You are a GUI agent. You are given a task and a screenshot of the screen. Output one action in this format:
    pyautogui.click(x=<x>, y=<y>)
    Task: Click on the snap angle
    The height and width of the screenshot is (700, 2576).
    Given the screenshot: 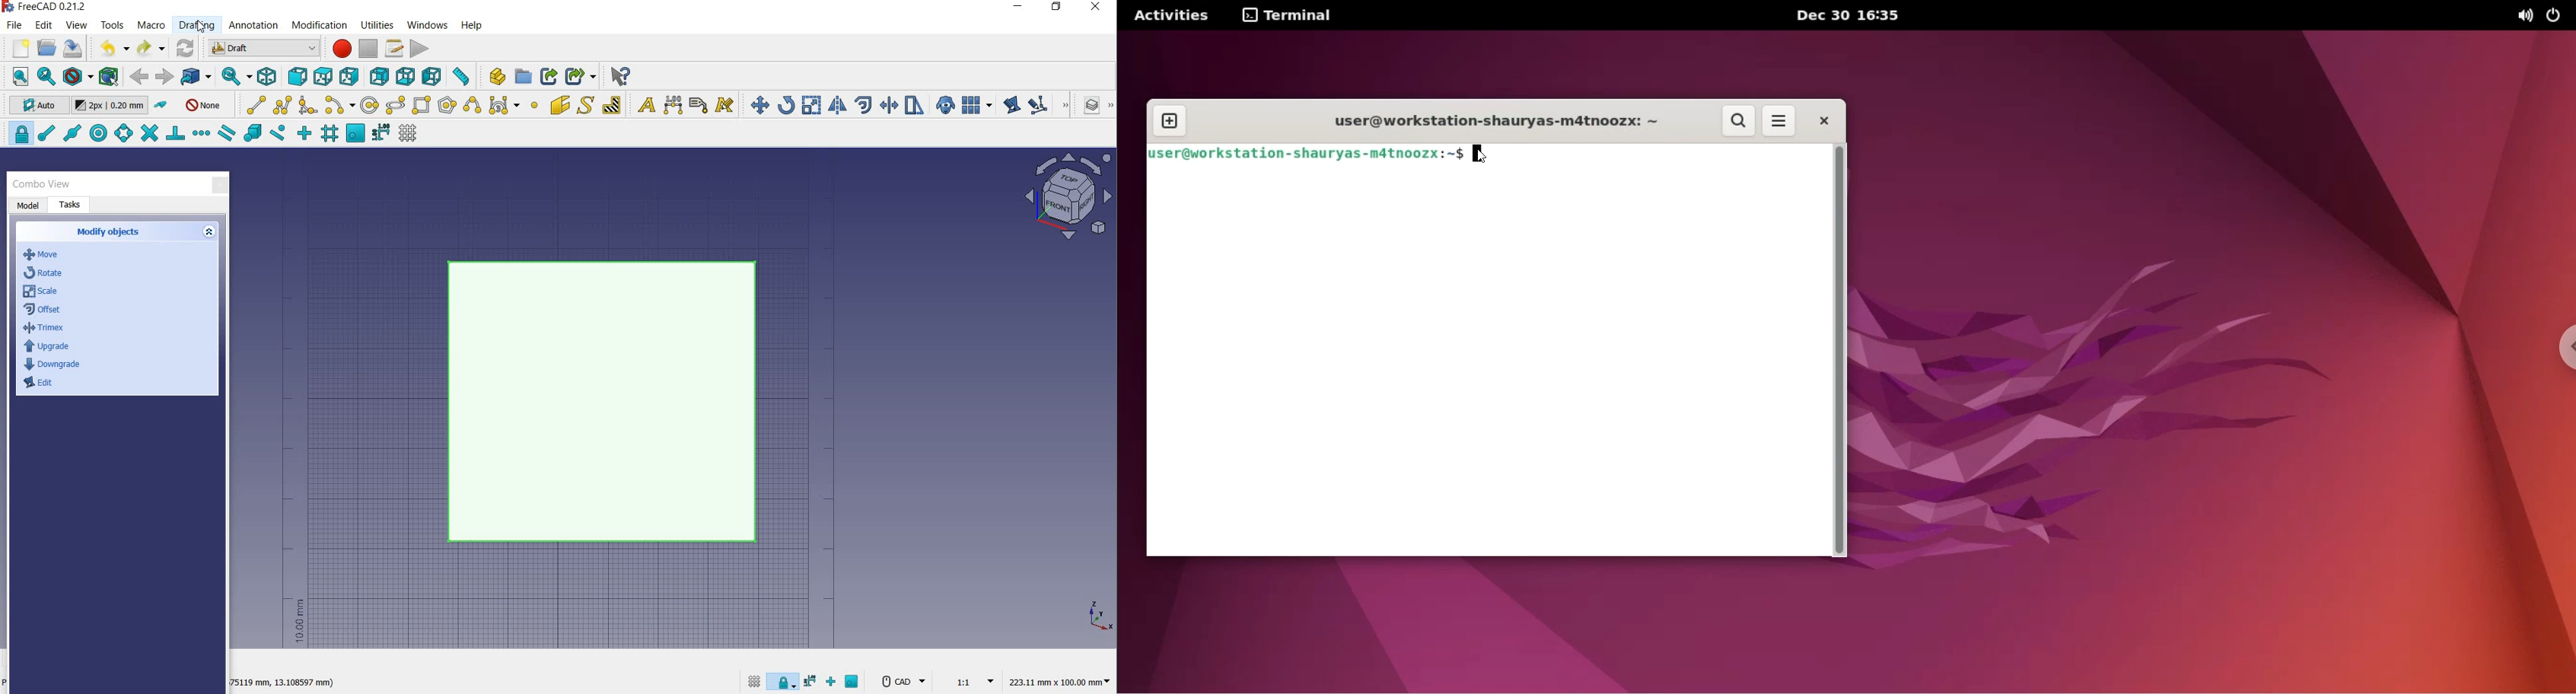 What is the action you would take?
    pyautogui.click(x=122, y=134)
    